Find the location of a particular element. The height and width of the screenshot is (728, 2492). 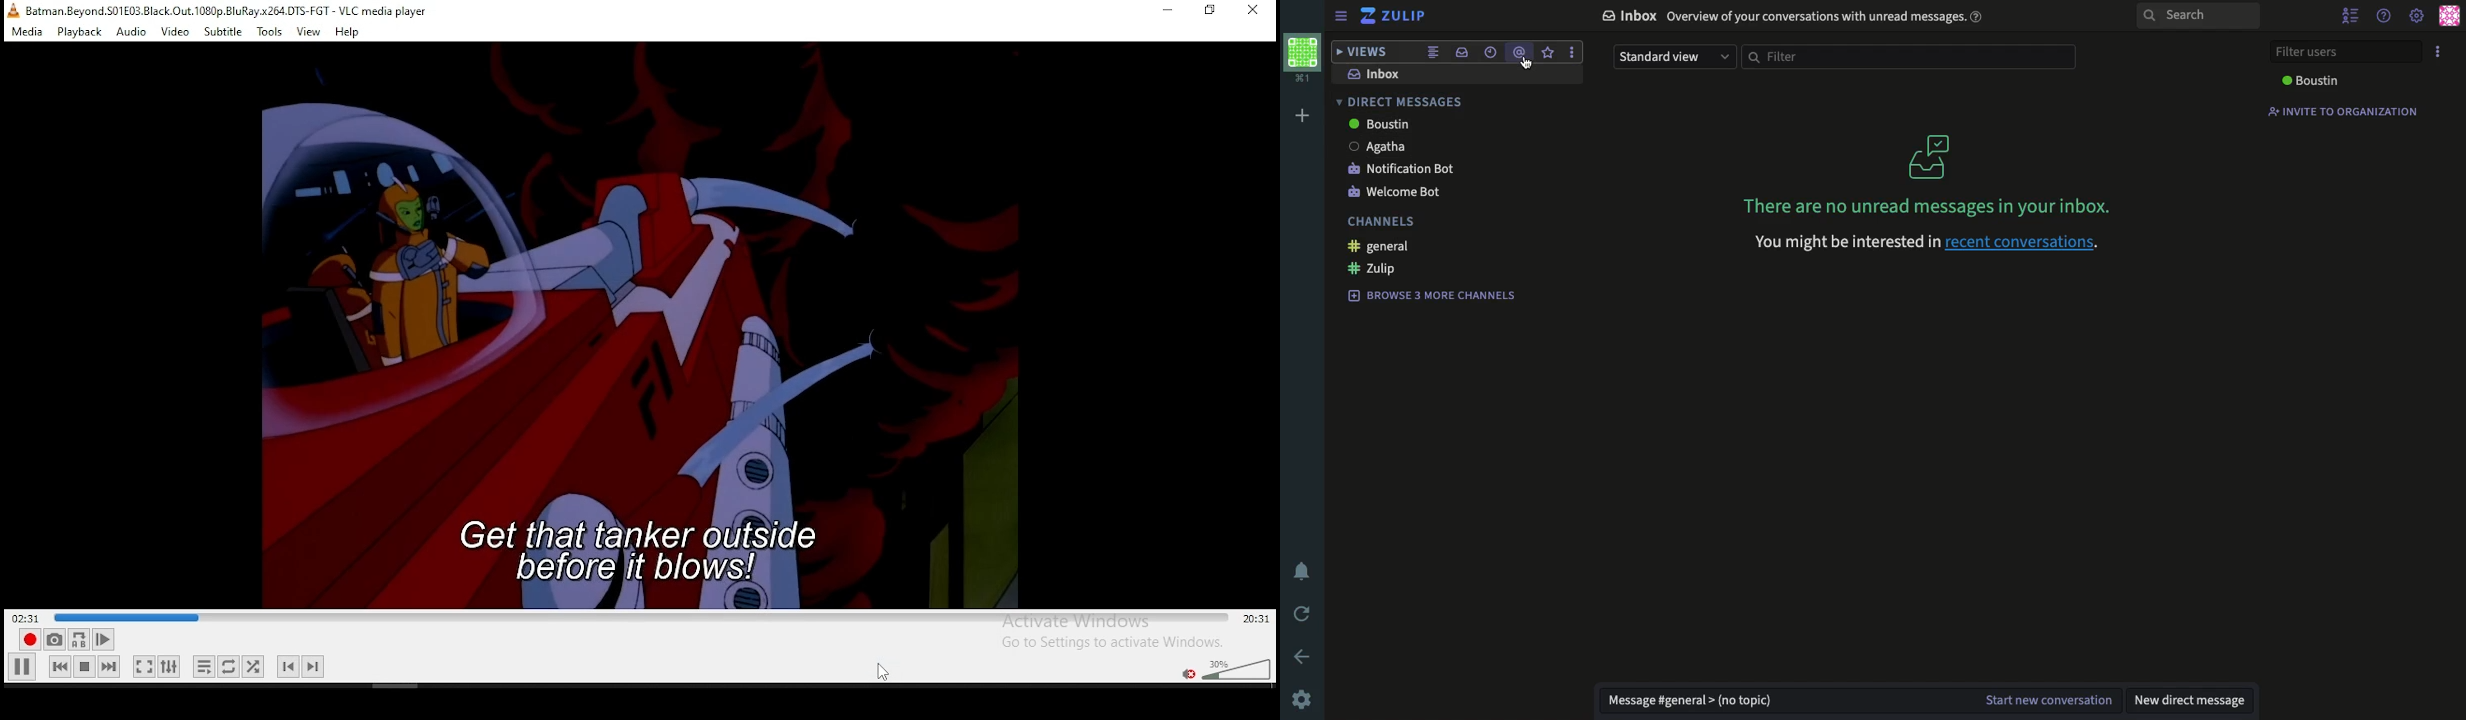

you might be interested in is located at coordinates (1848, 241).